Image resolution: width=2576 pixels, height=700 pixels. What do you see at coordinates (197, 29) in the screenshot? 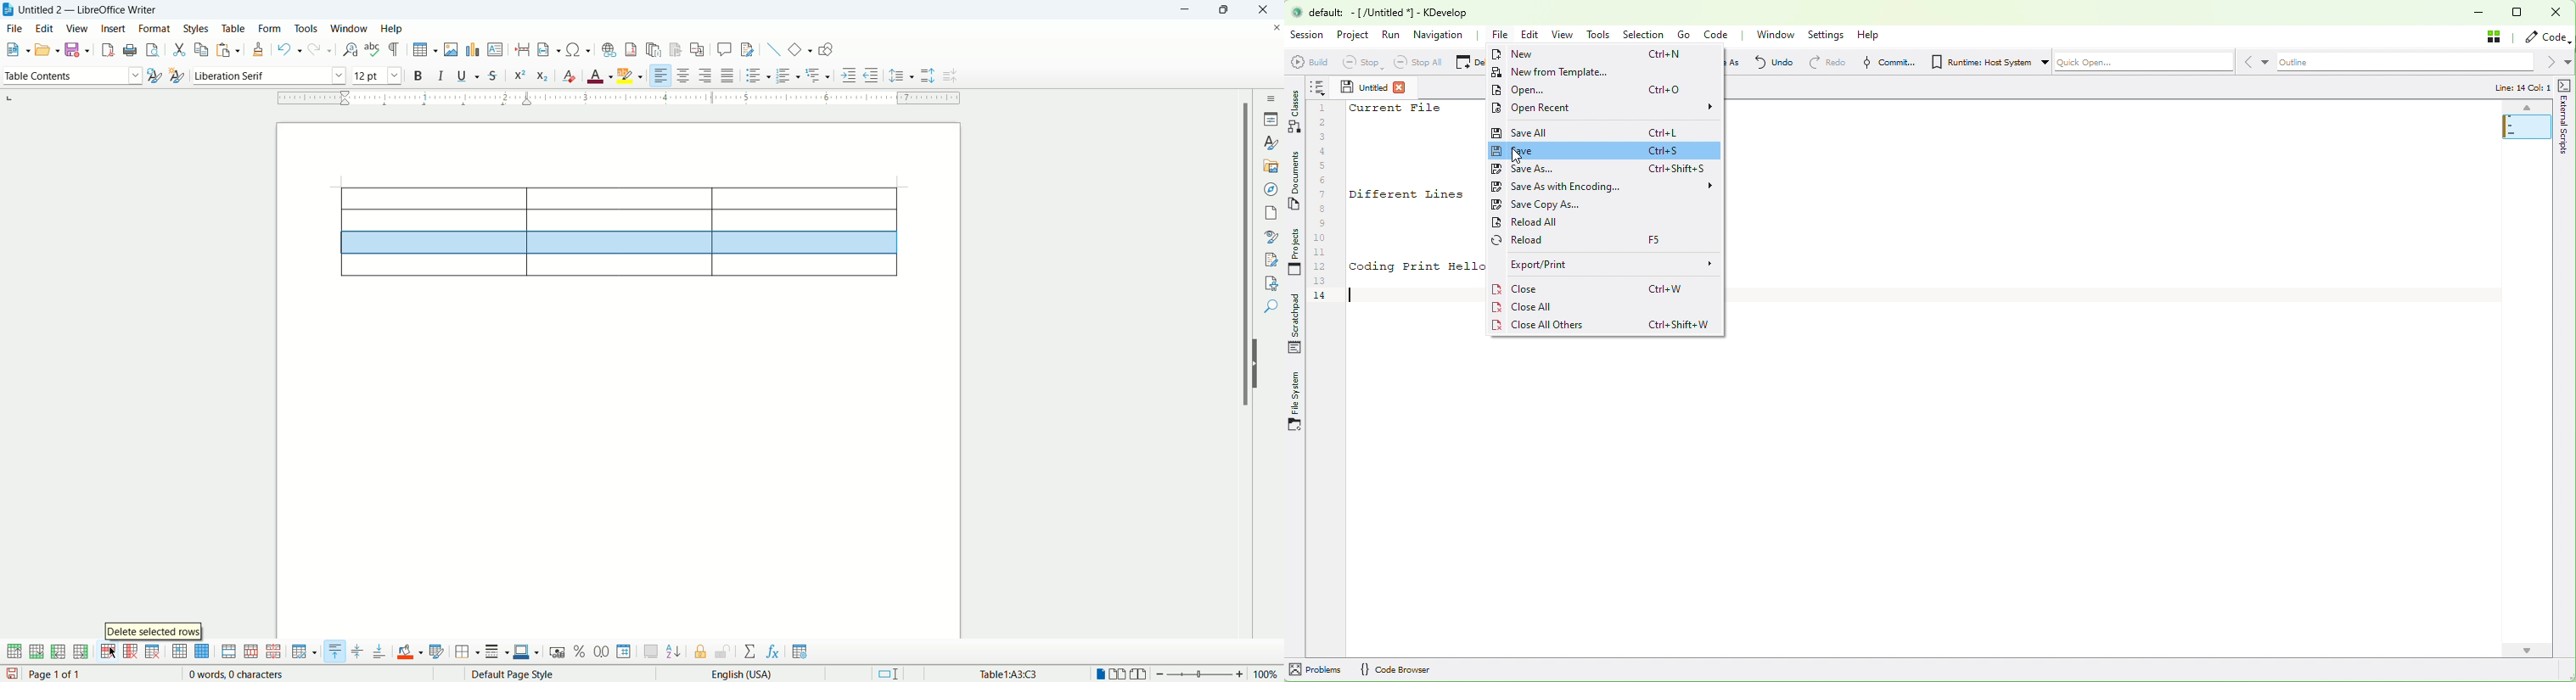
I see `styles` at bounding box center [197, 29].